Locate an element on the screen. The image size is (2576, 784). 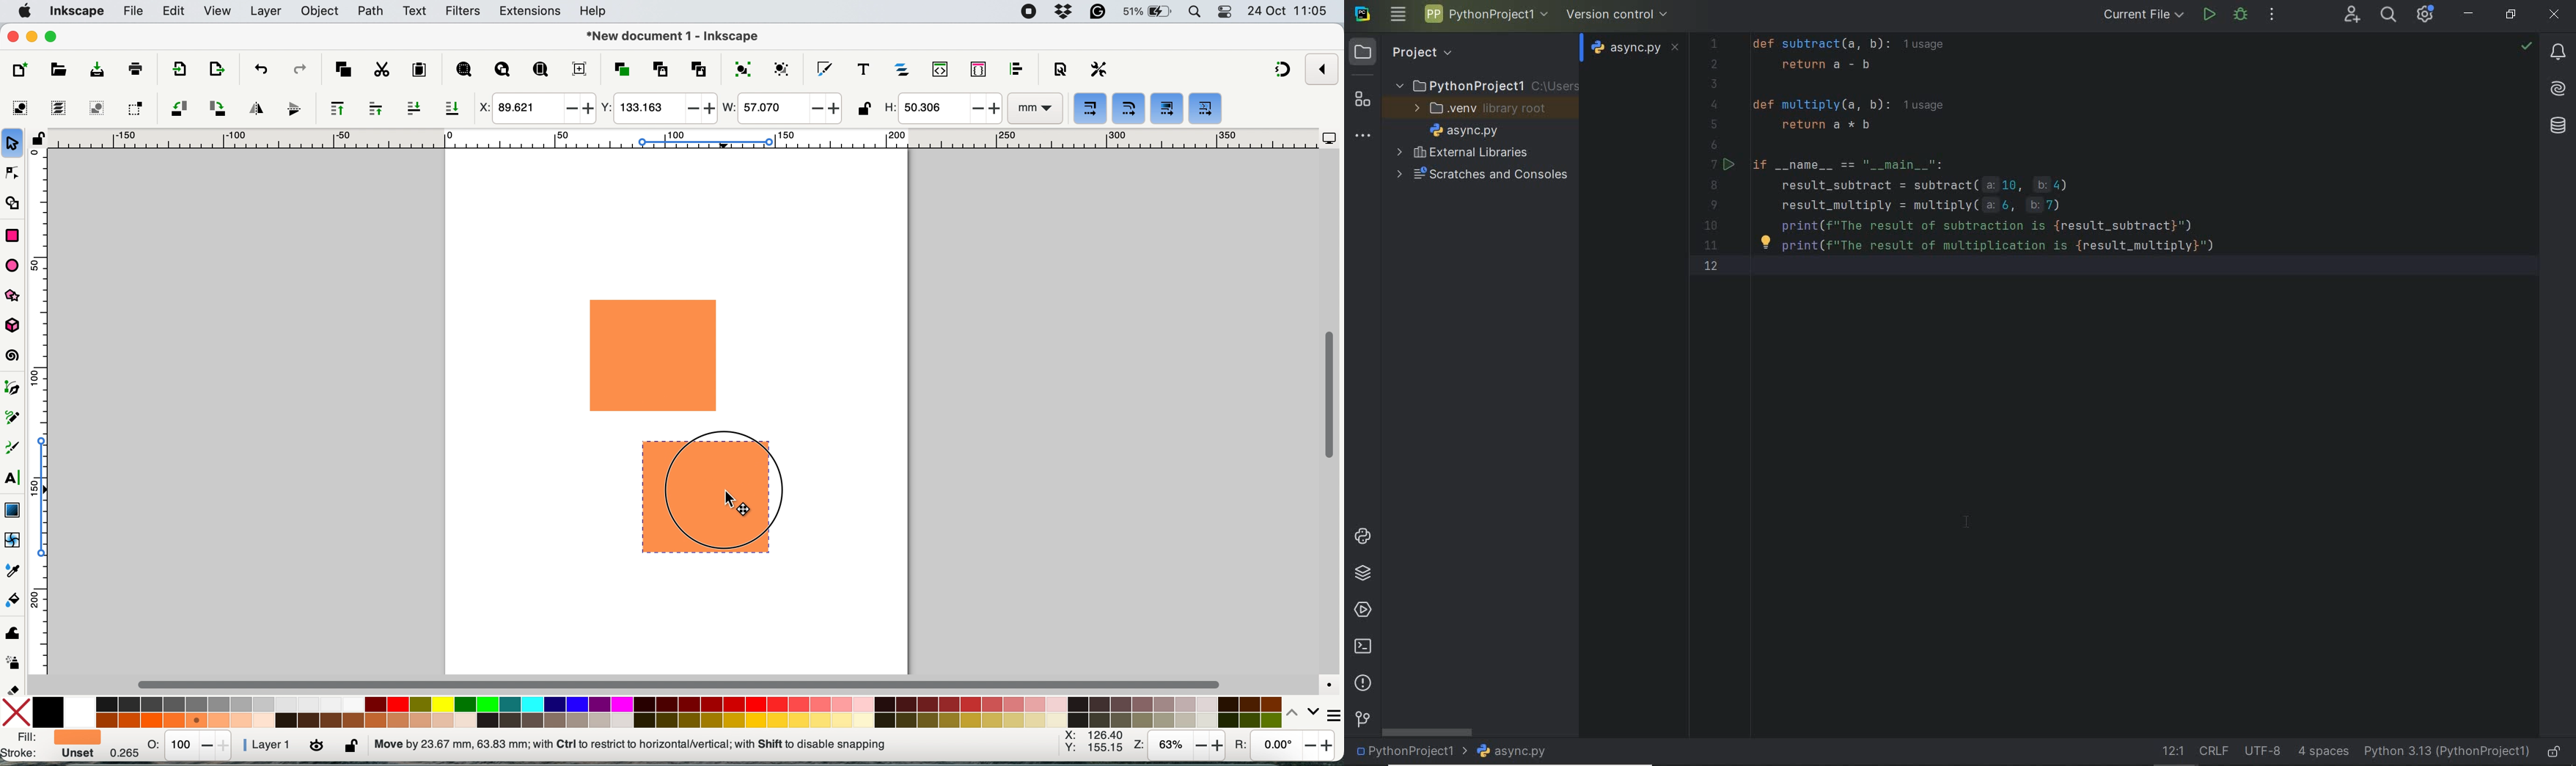
toggle current layer visibility is located at coordinates (318, 746).